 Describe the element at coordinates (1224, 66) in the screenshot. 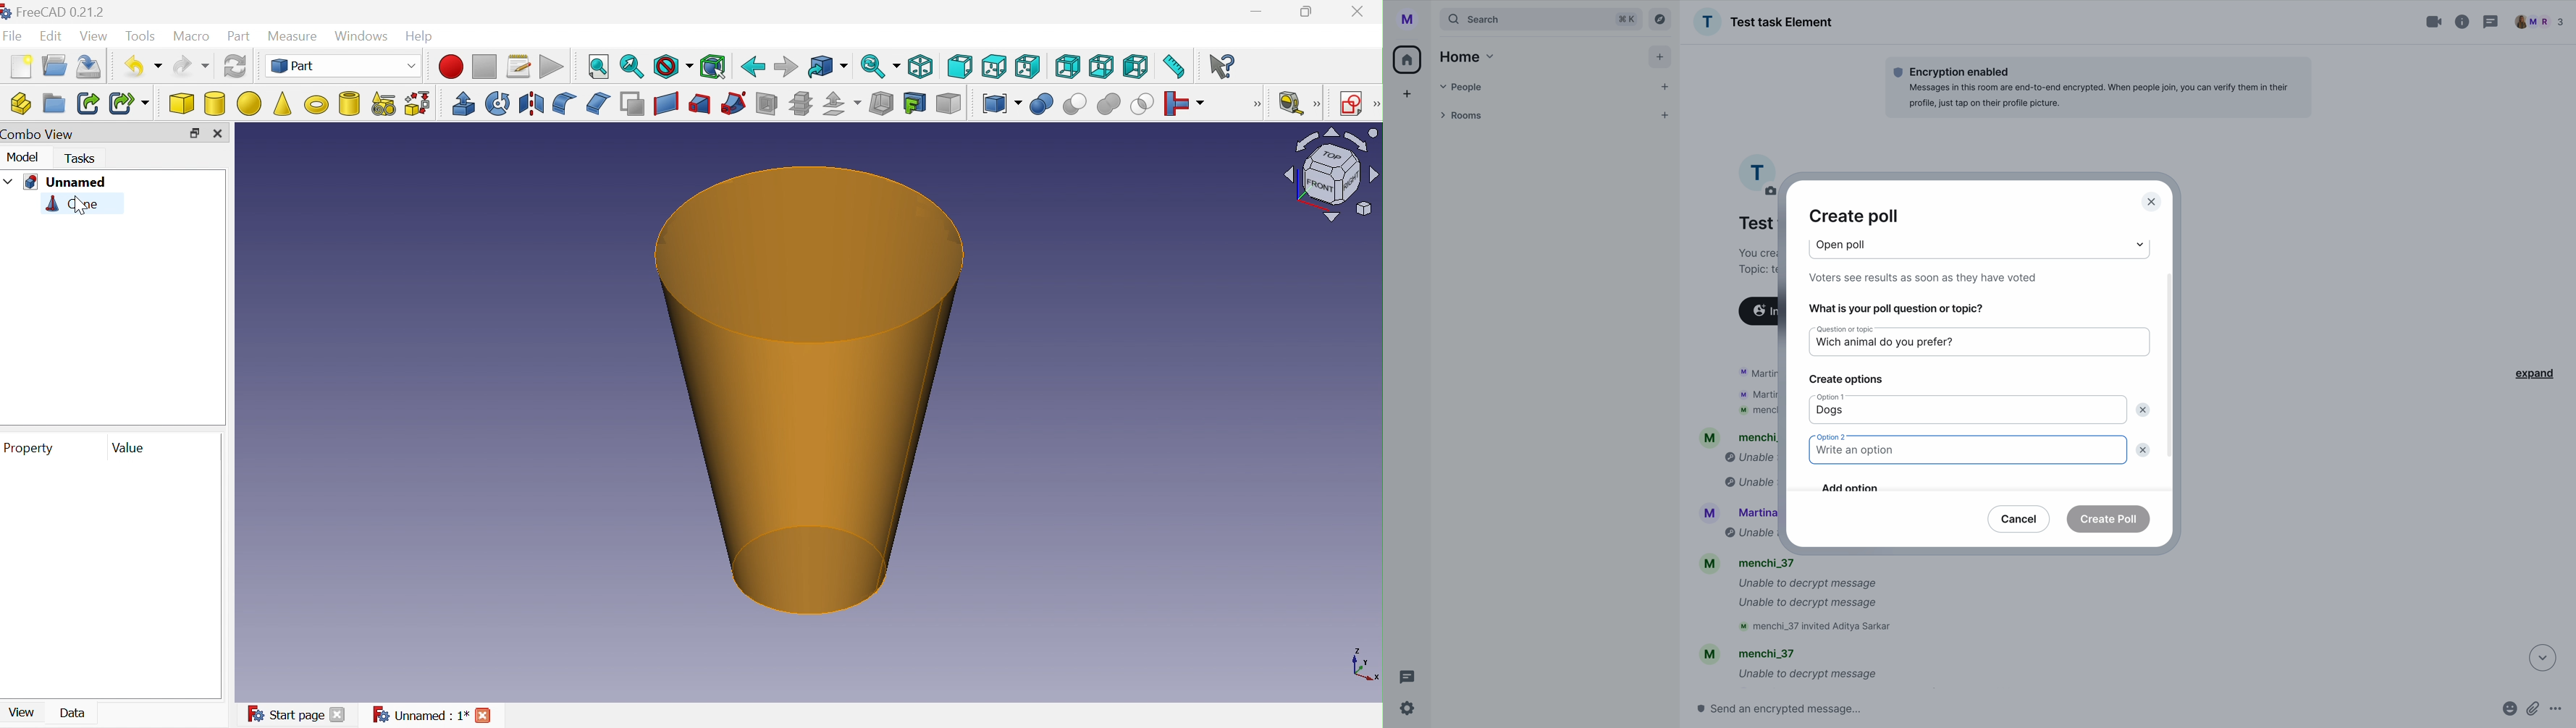

I see `What's this?` at that location.